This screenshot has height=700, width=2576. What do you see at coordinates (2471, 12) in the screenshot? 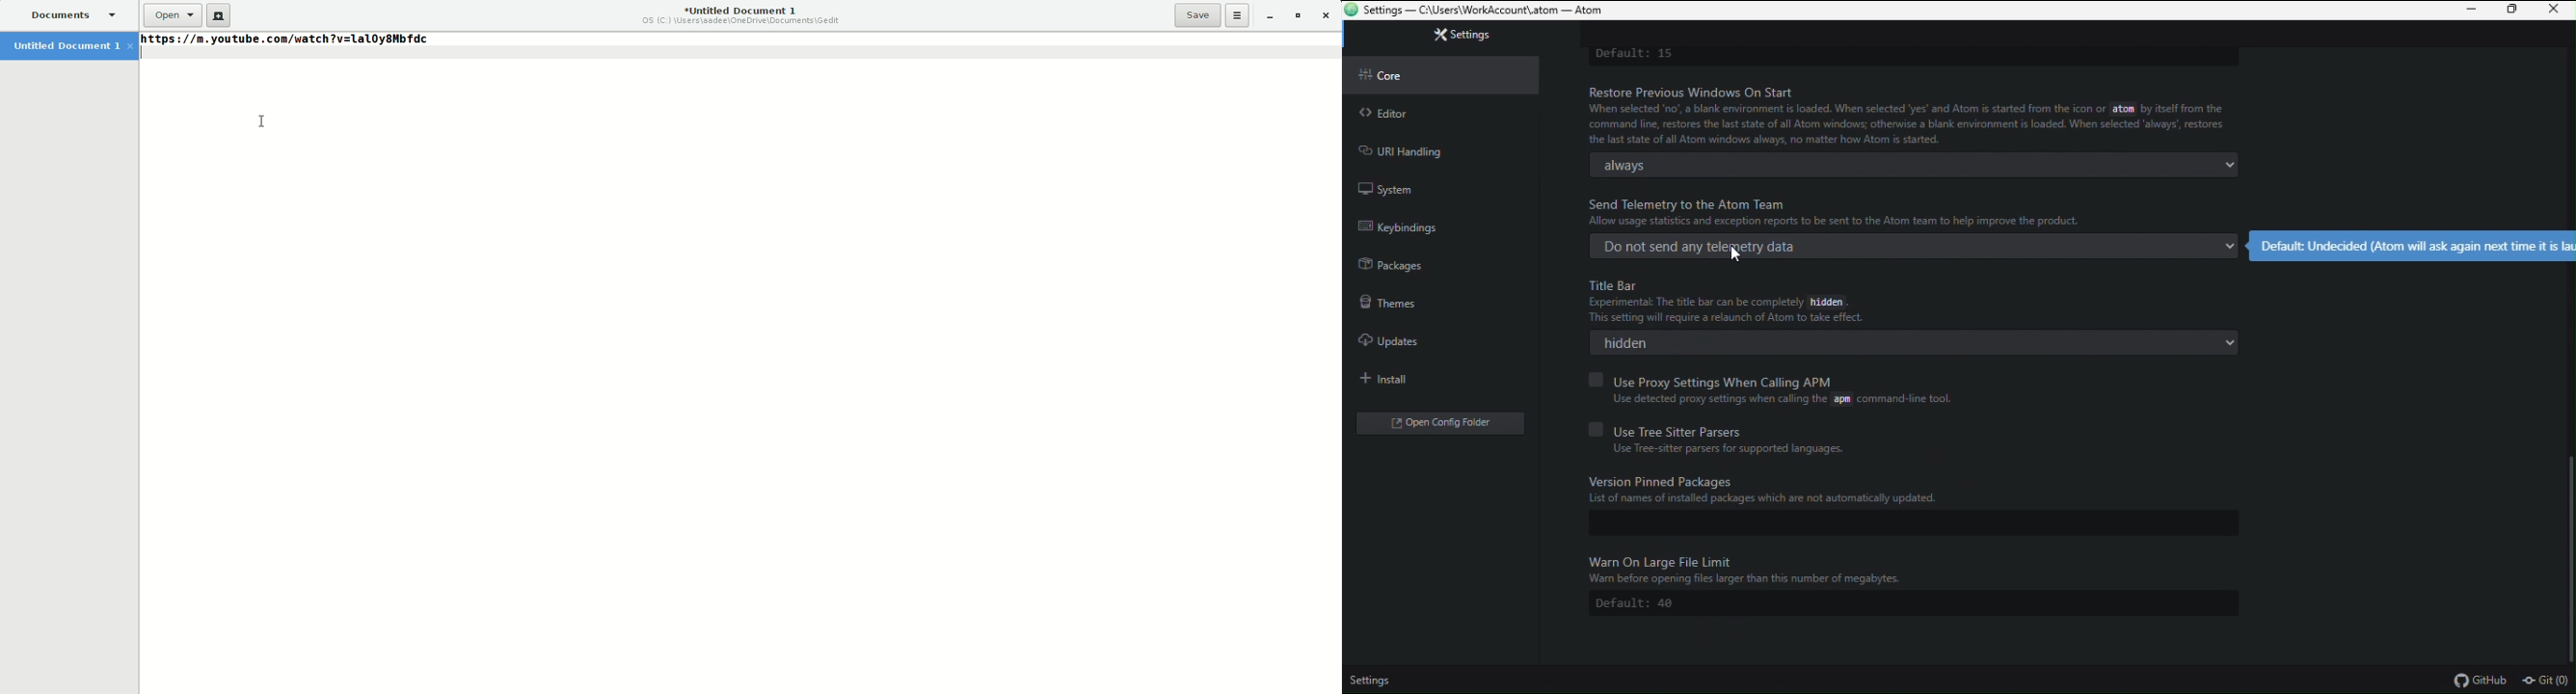
I see `minimise` at bounding box center [2471, 12].